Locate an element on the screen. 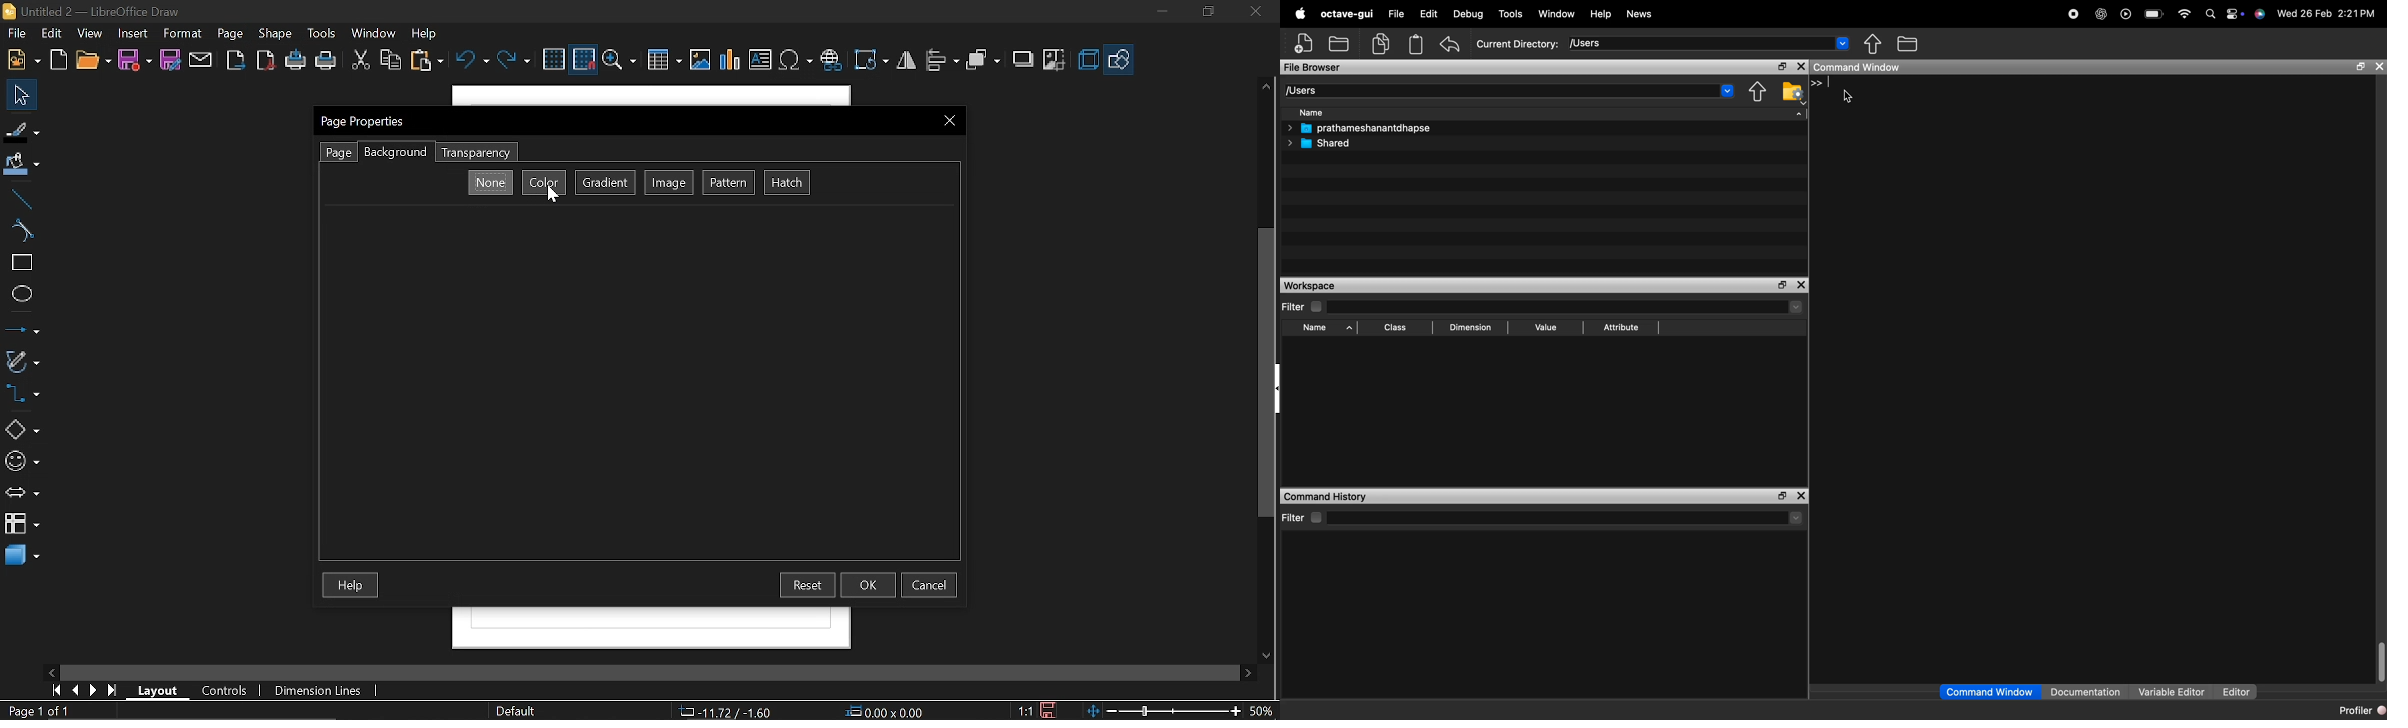 The image size is (2408, 728). Color is located at coordinates (544, 183).